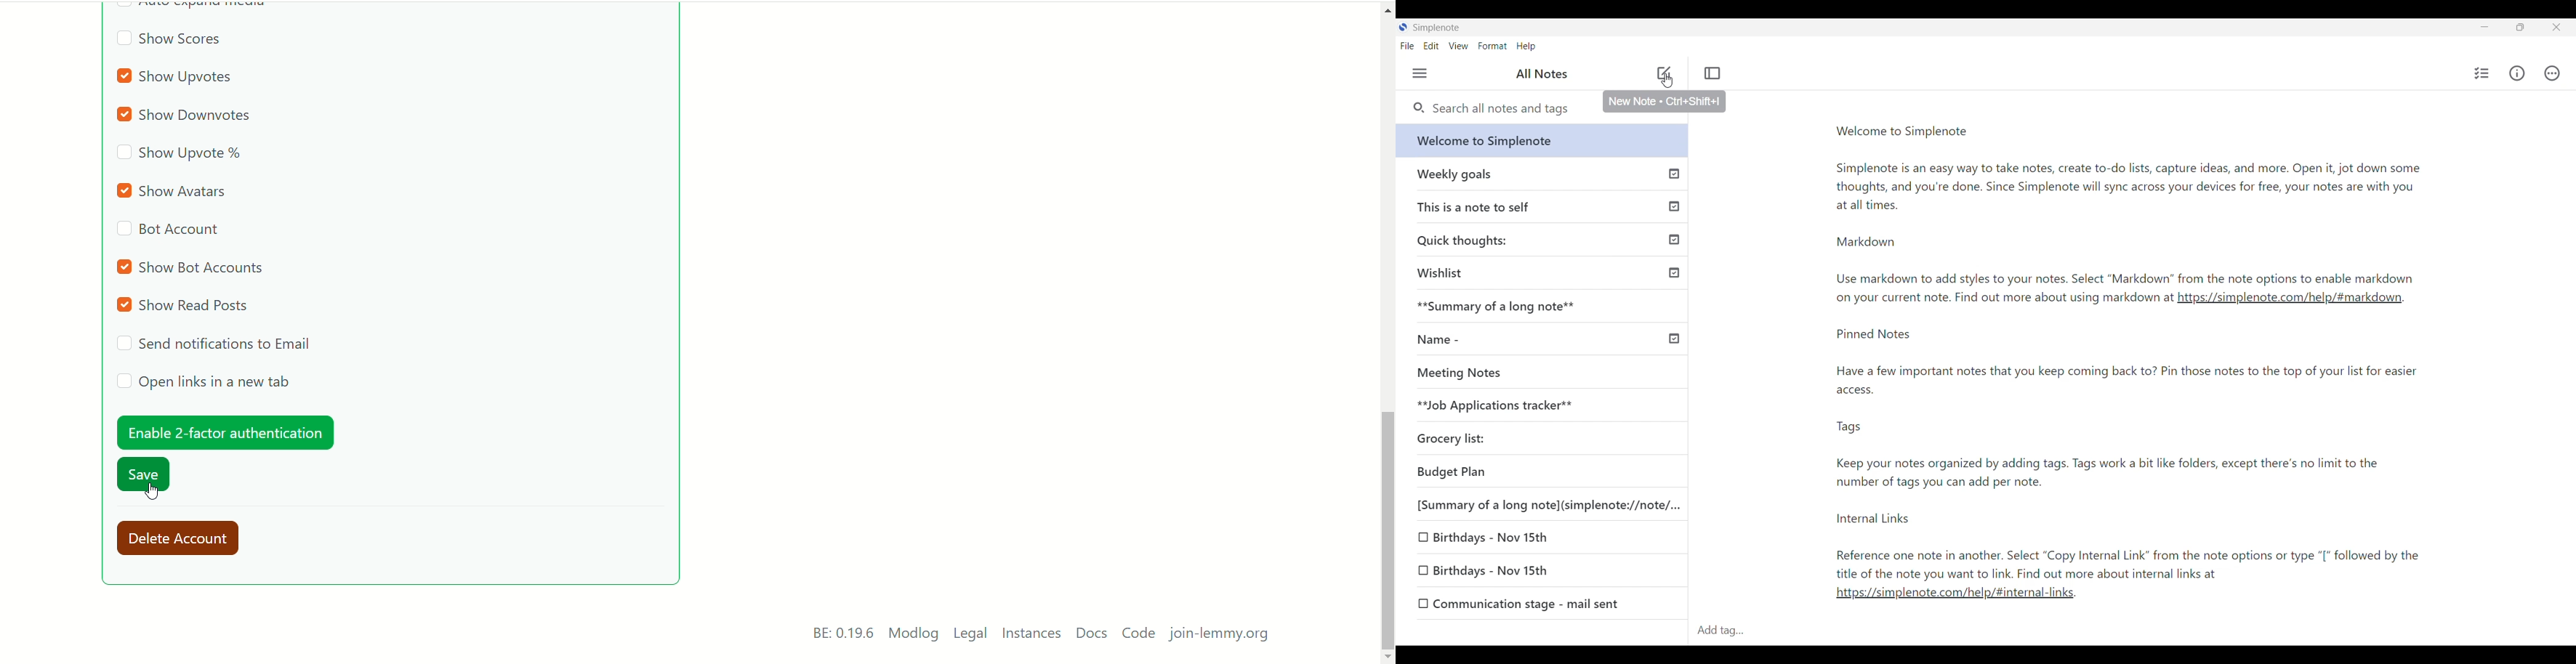  What do you see at coordinates (1494, 535) in the screenshot?
I see `Unpublished note` at bounding box center [1494, 535].